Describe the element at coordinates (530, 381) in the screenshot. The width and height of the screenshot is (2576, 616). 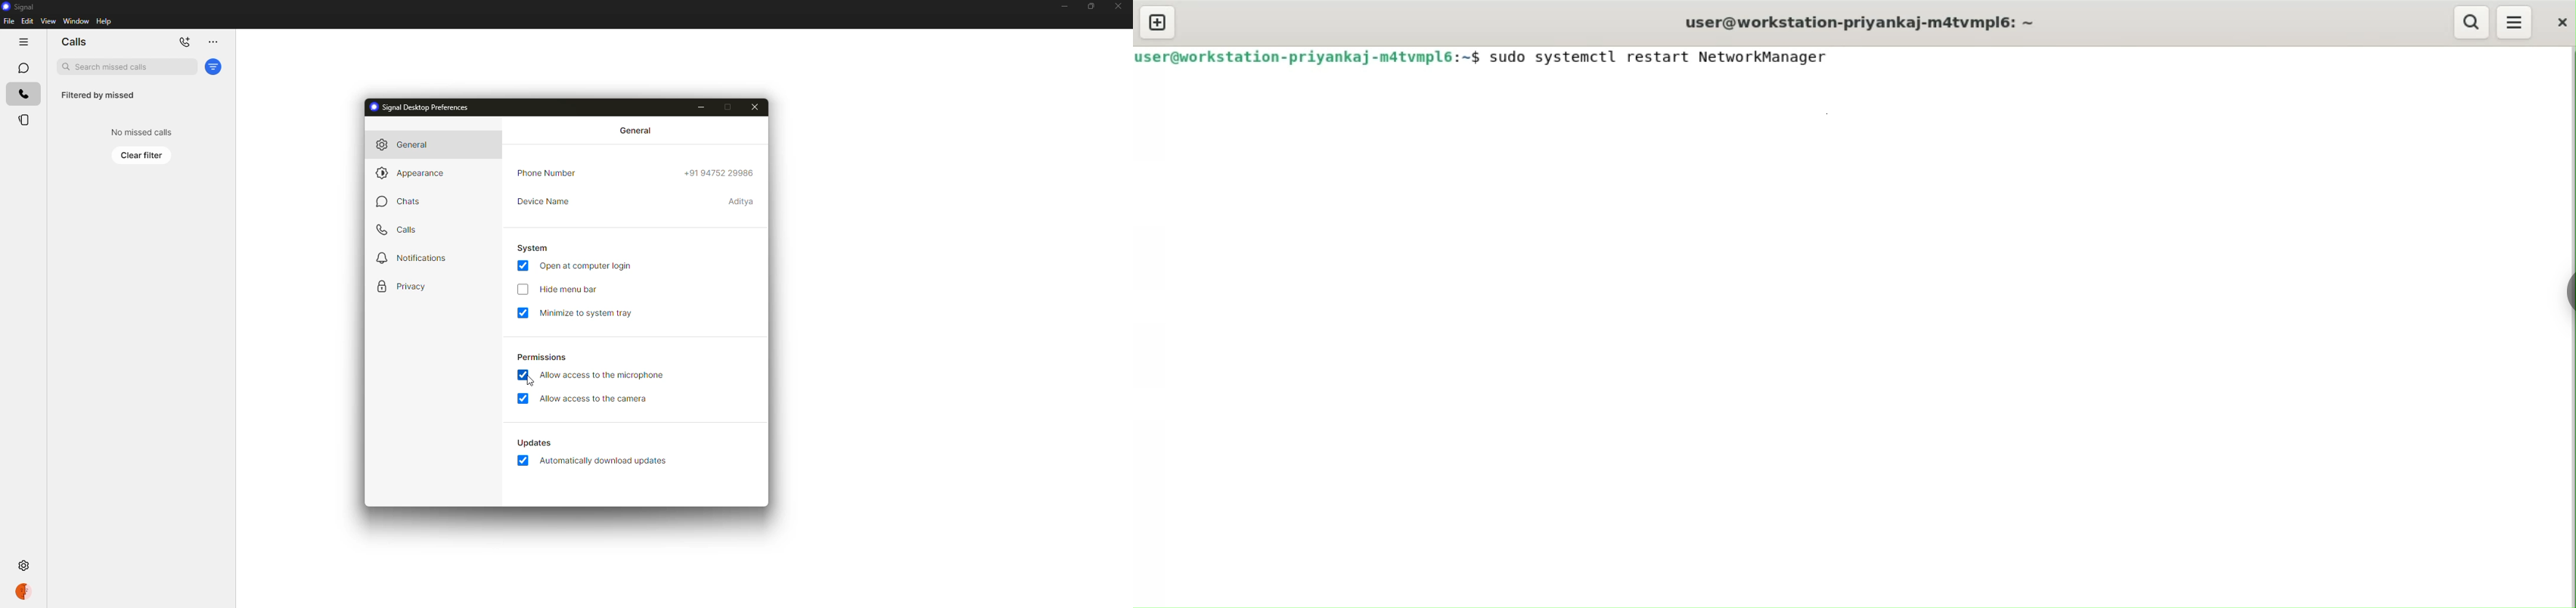
I see `cursor` at that location.